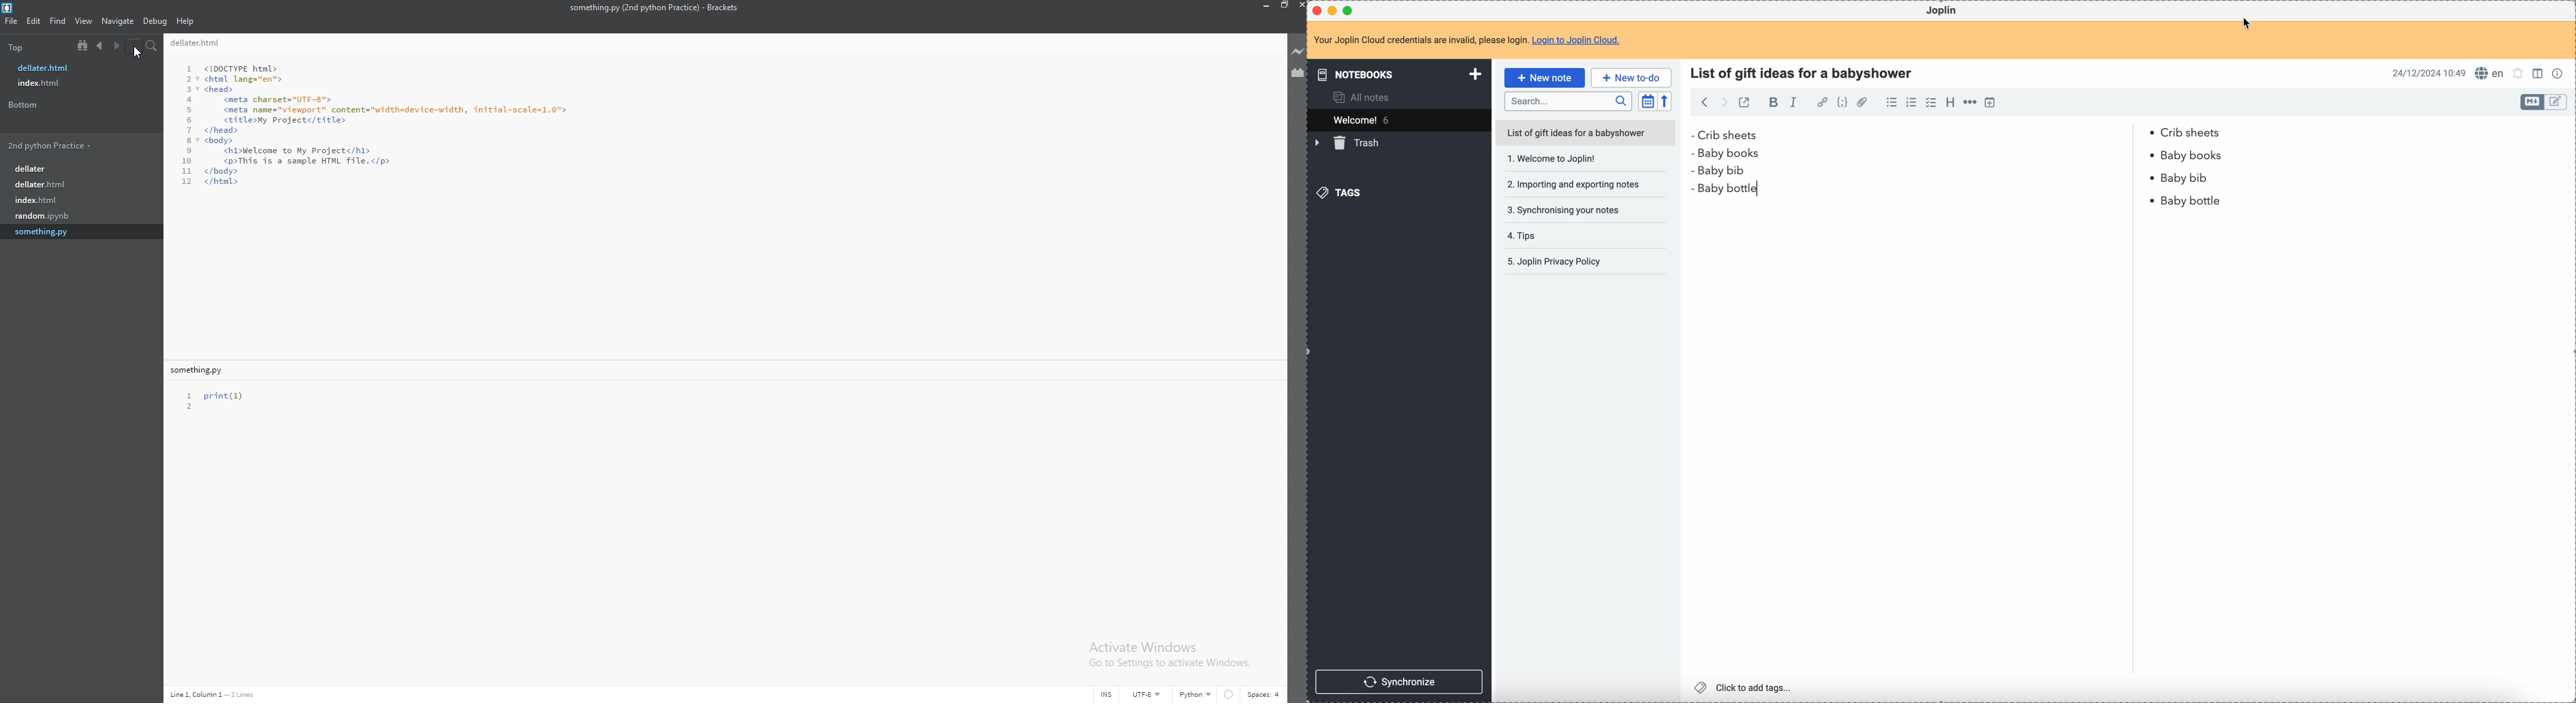 Image resolution: width=2576 pixels, height=728 pixels. Describe the element at coordinates (1399, 120) in the screenshot. I see `welcome` at that location.